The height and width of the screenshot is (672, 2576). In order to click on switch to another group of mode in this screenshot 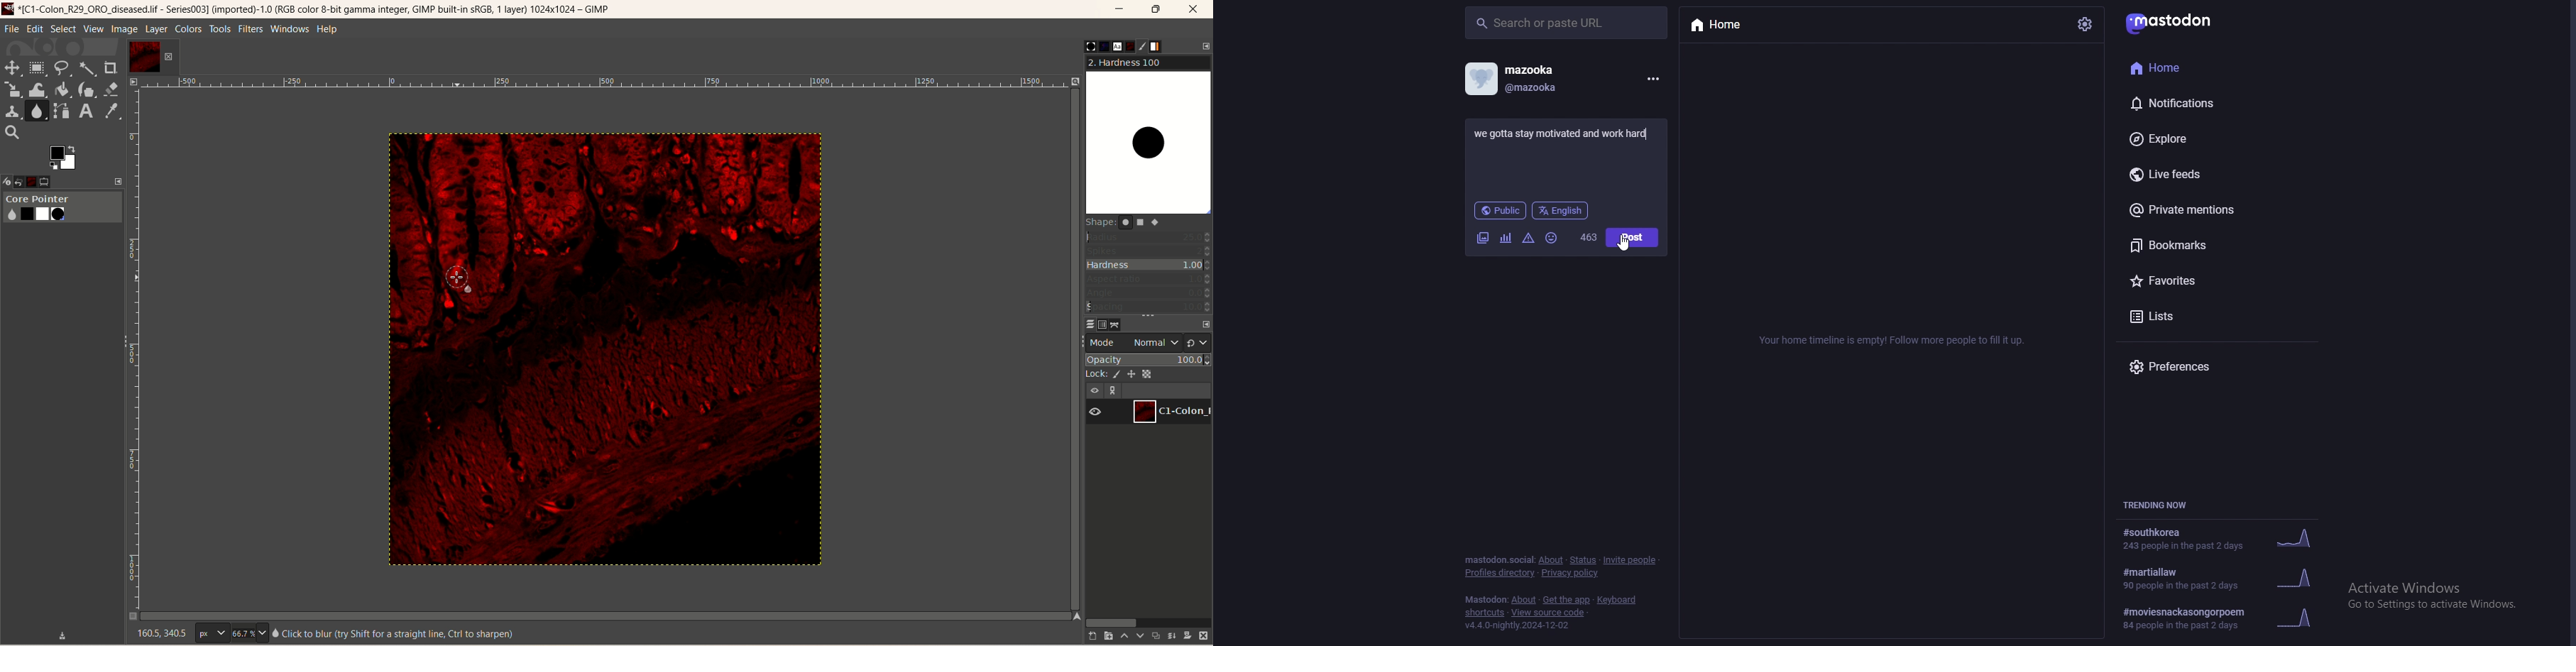, I will do `click(1199, 342)`.